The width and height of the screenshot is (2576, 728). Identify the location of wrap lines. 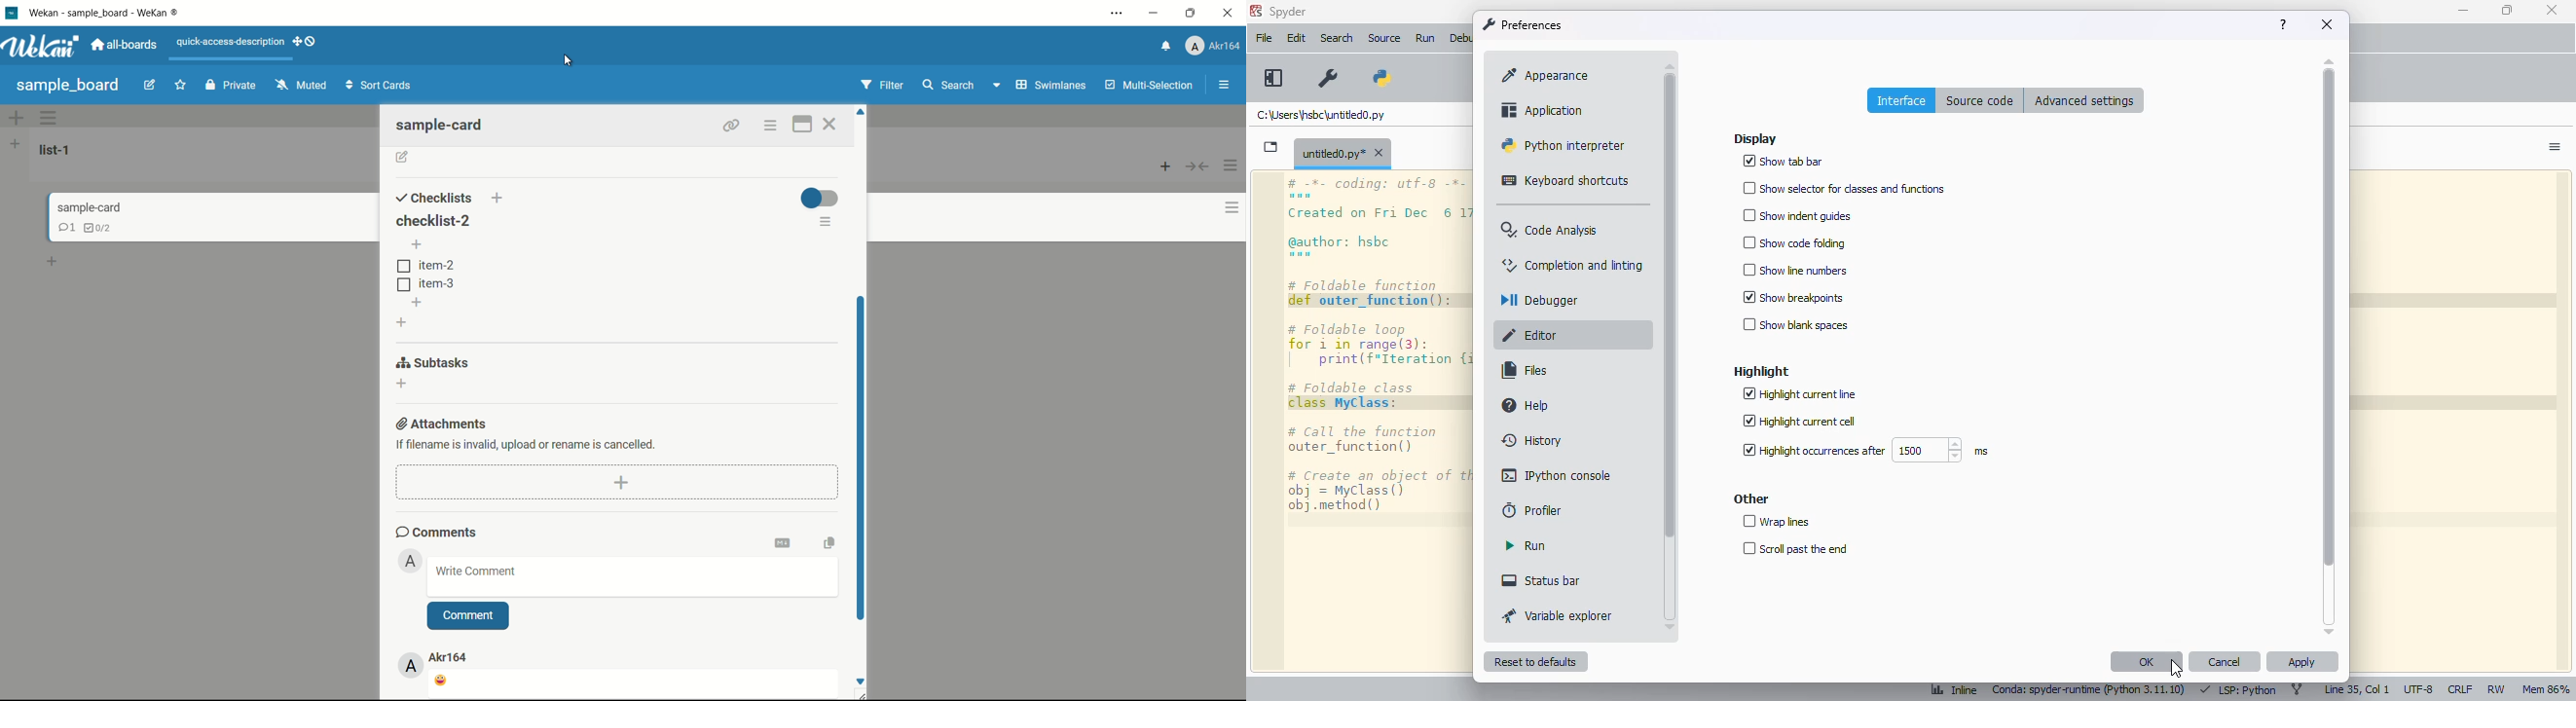
(1777, 522).